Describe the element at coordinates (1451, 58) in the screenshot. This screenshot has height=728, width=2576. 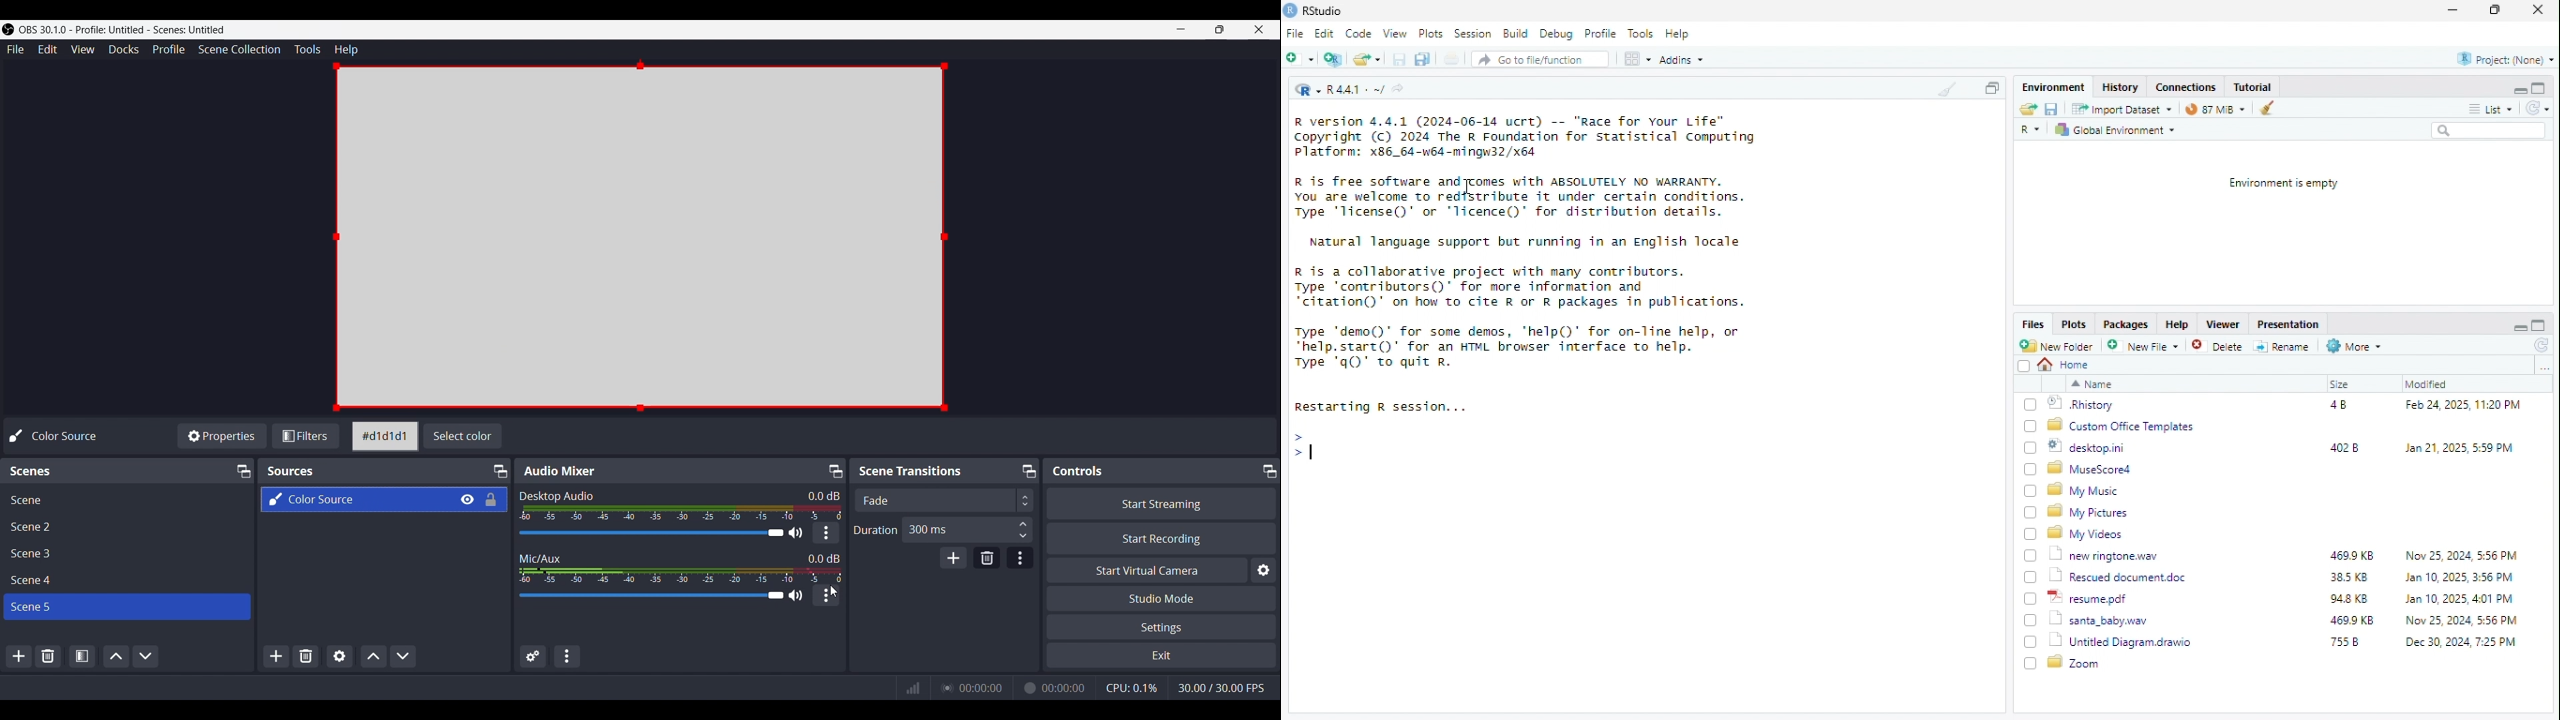
I see `file` at that location.